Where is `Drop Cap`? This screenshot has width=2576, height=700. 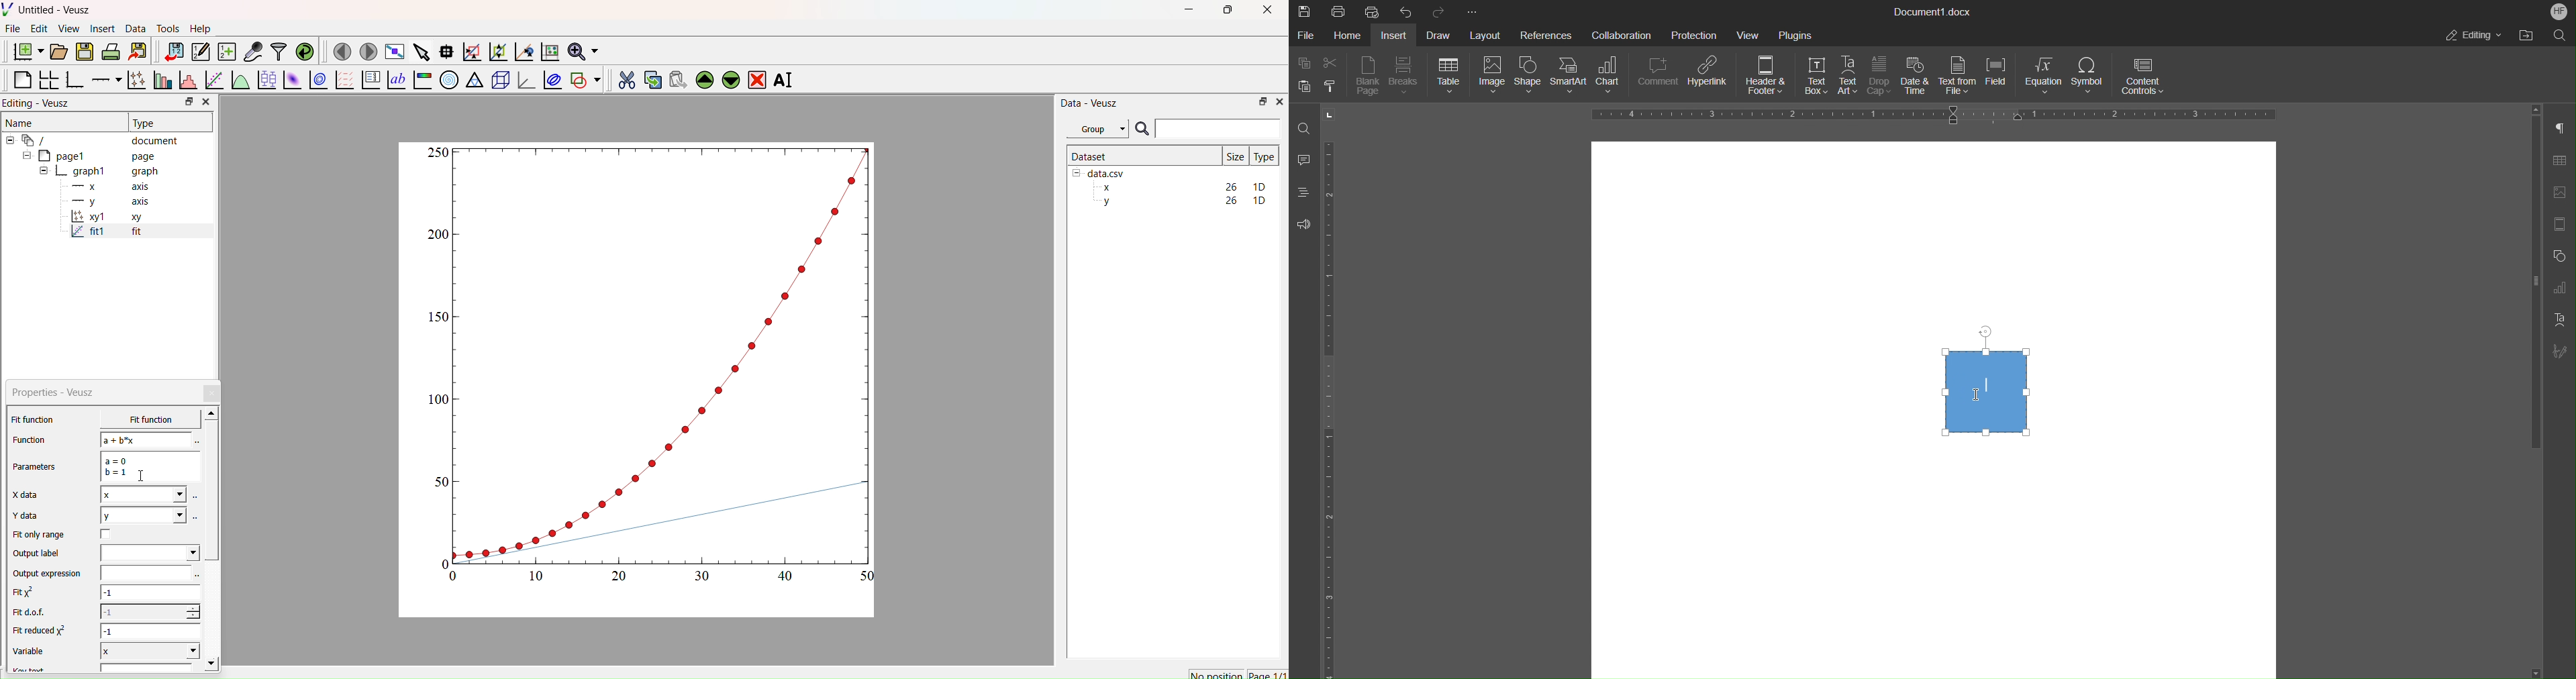 Drop Cap is located at coordinates (1881, 77).